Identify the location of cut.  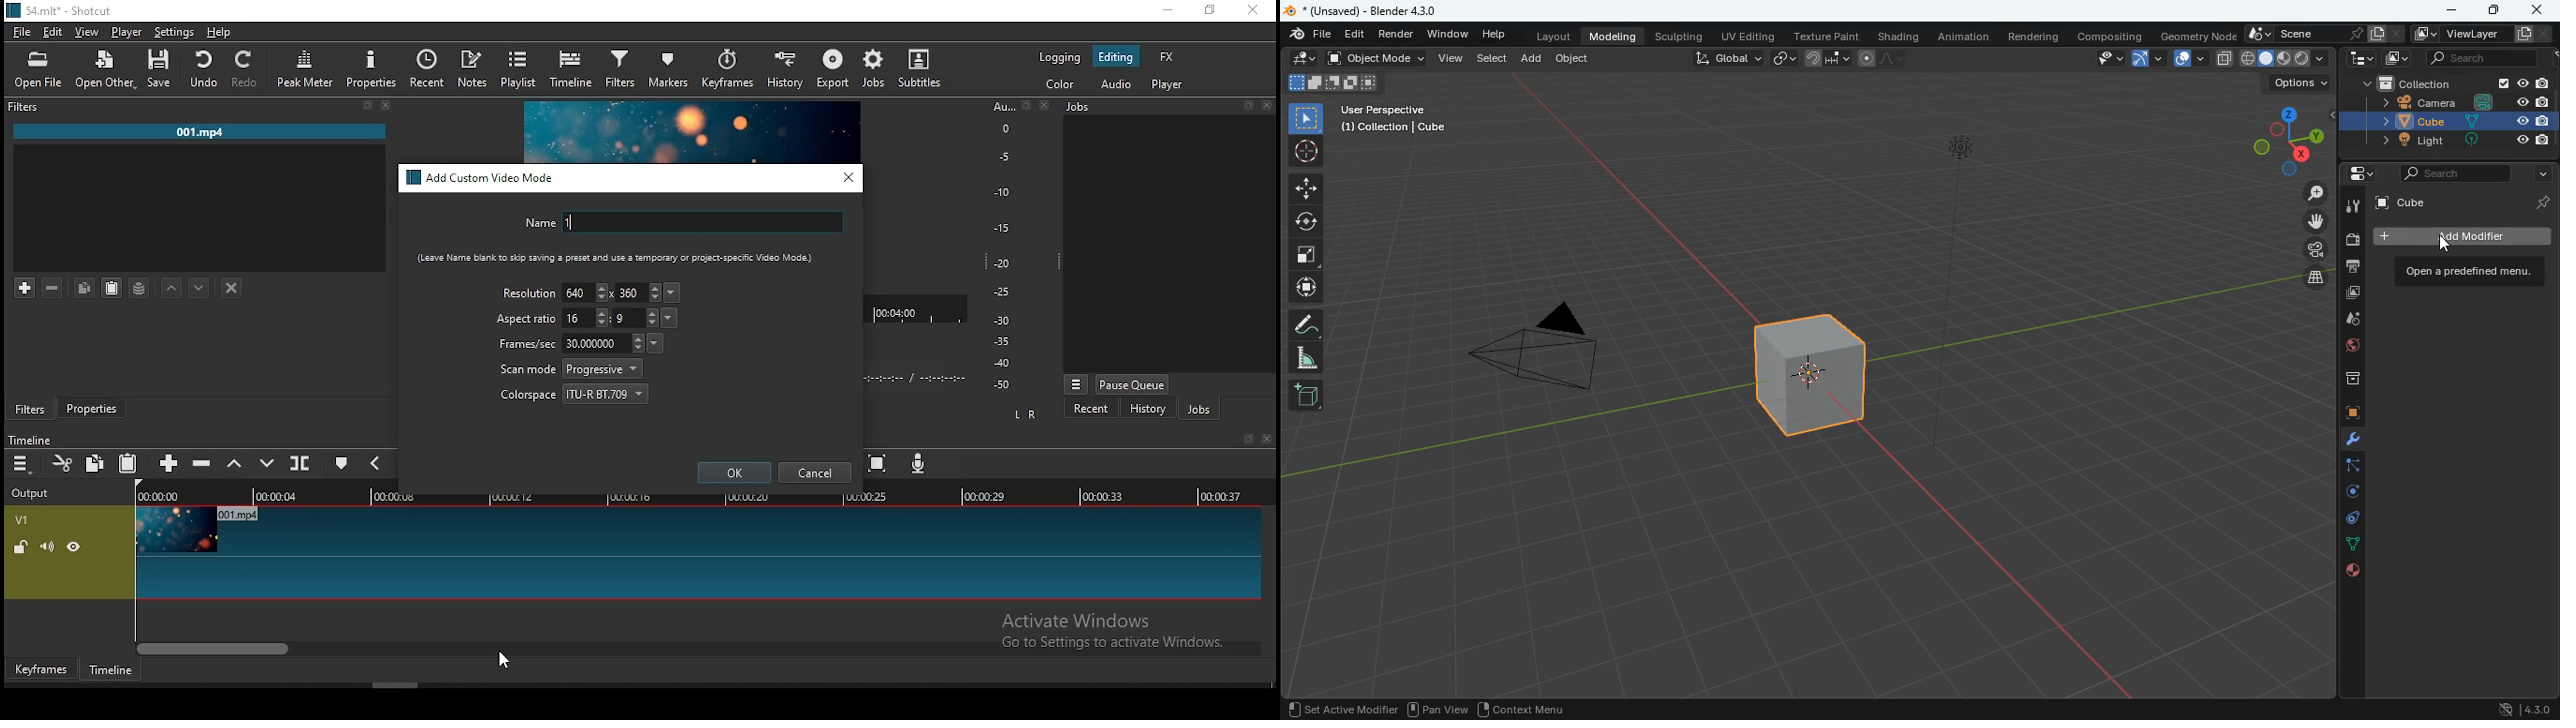
(63, 463).